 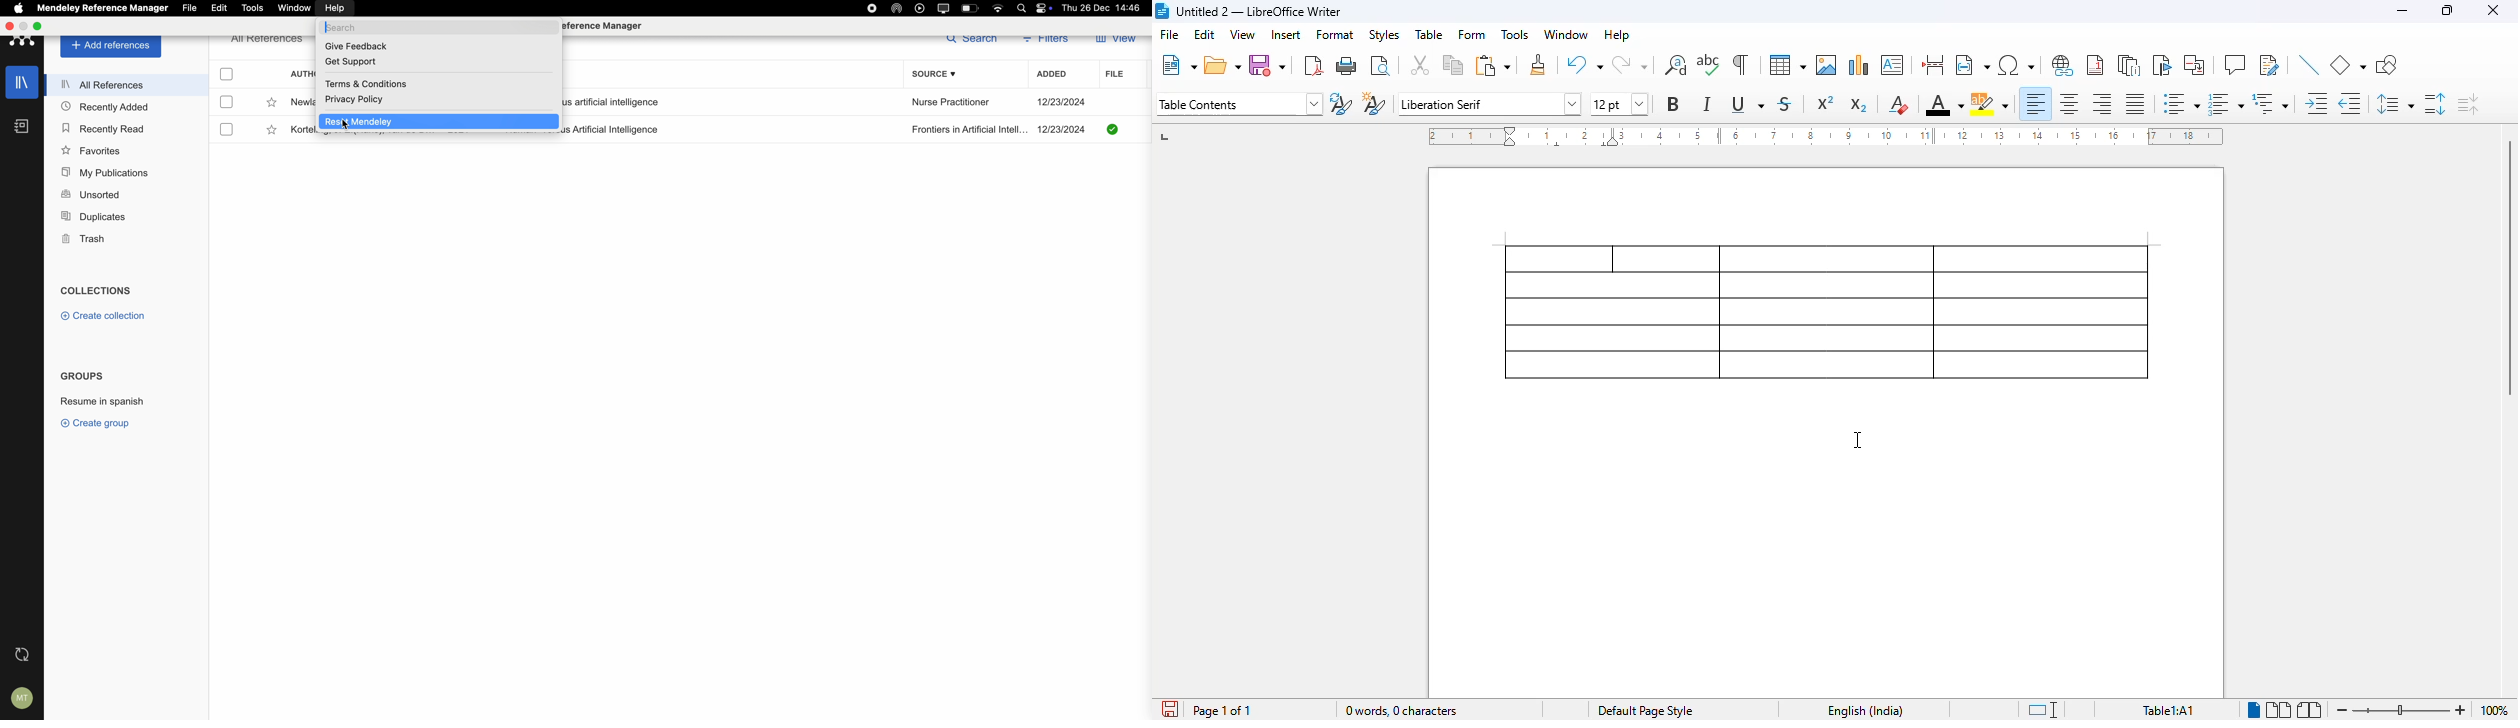 I want to click on justified, so click(x=2135, y=103).